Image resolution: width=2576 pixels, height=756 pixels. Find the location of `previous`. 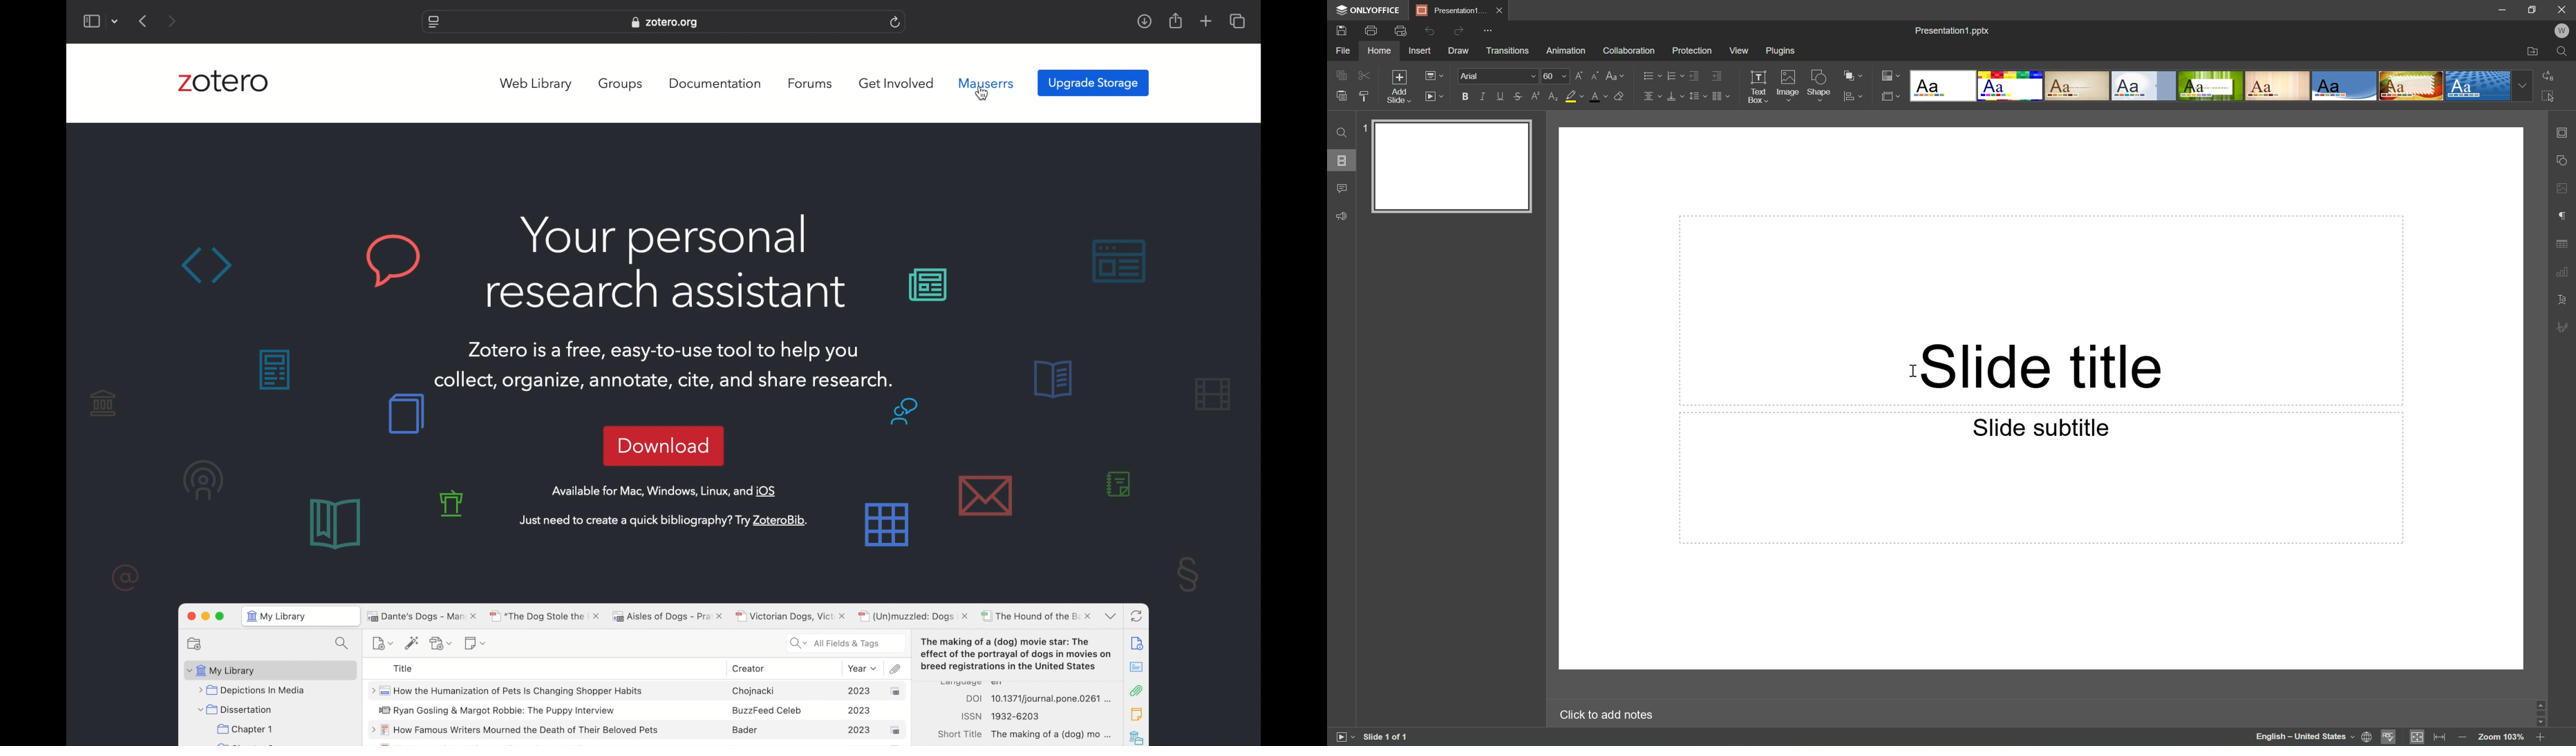

previous is located at coordinates (144, 21).